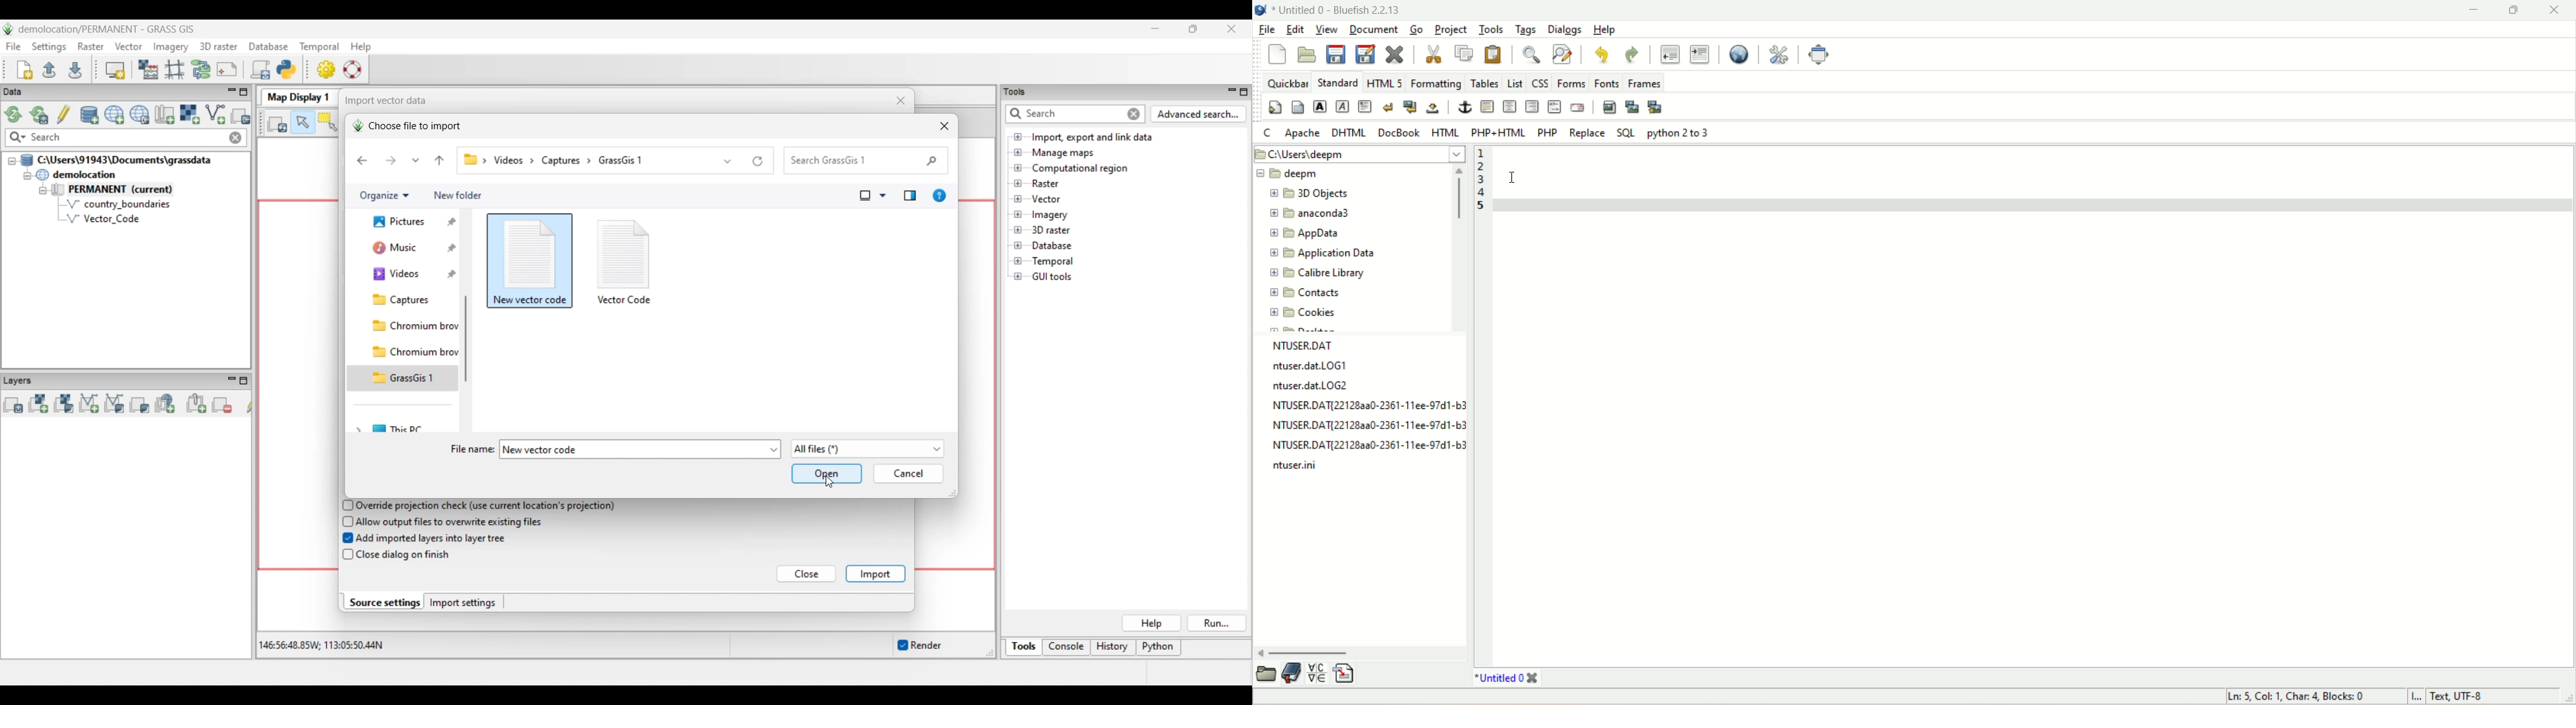 Image resolution: width=2576 pixels, height=728 pixels. Describe the element at coordinates (1604, 30) in the screenshot. I see `help` at that location.